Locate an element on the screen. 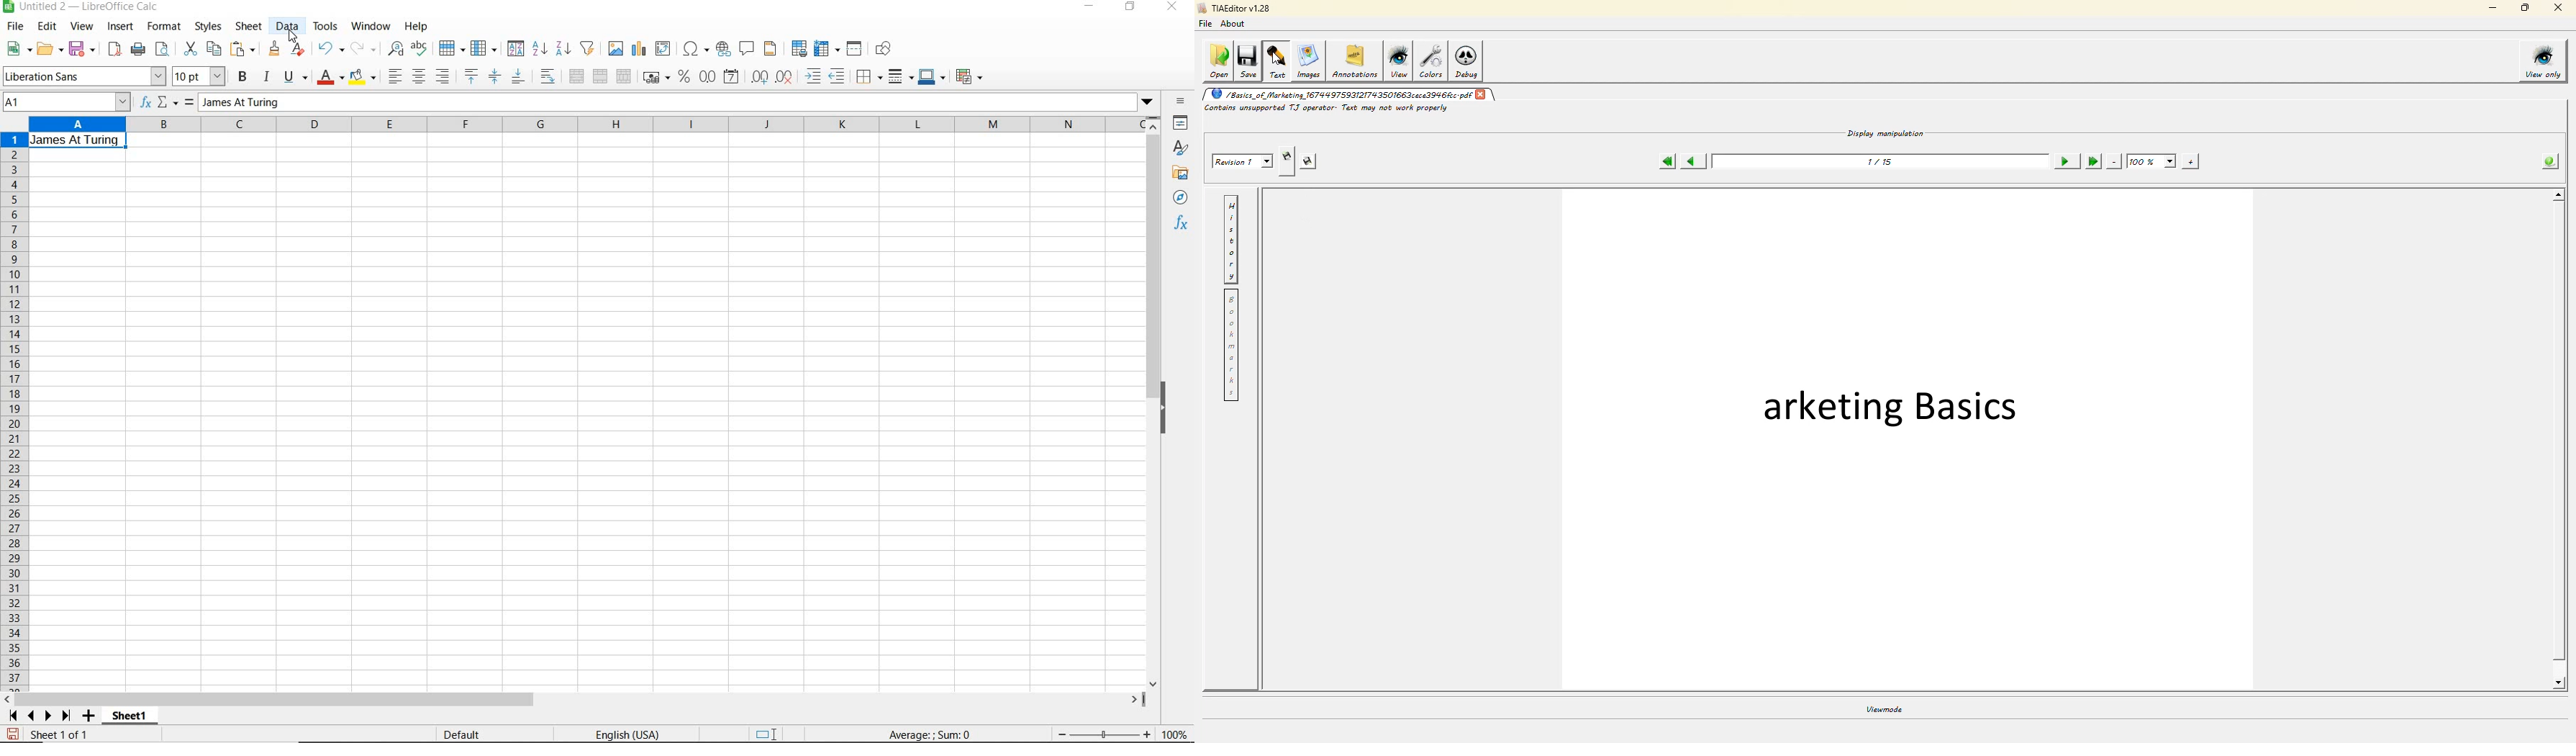 The image size is (2576, 756). toggle print preview is located at coordinates (165, 51).